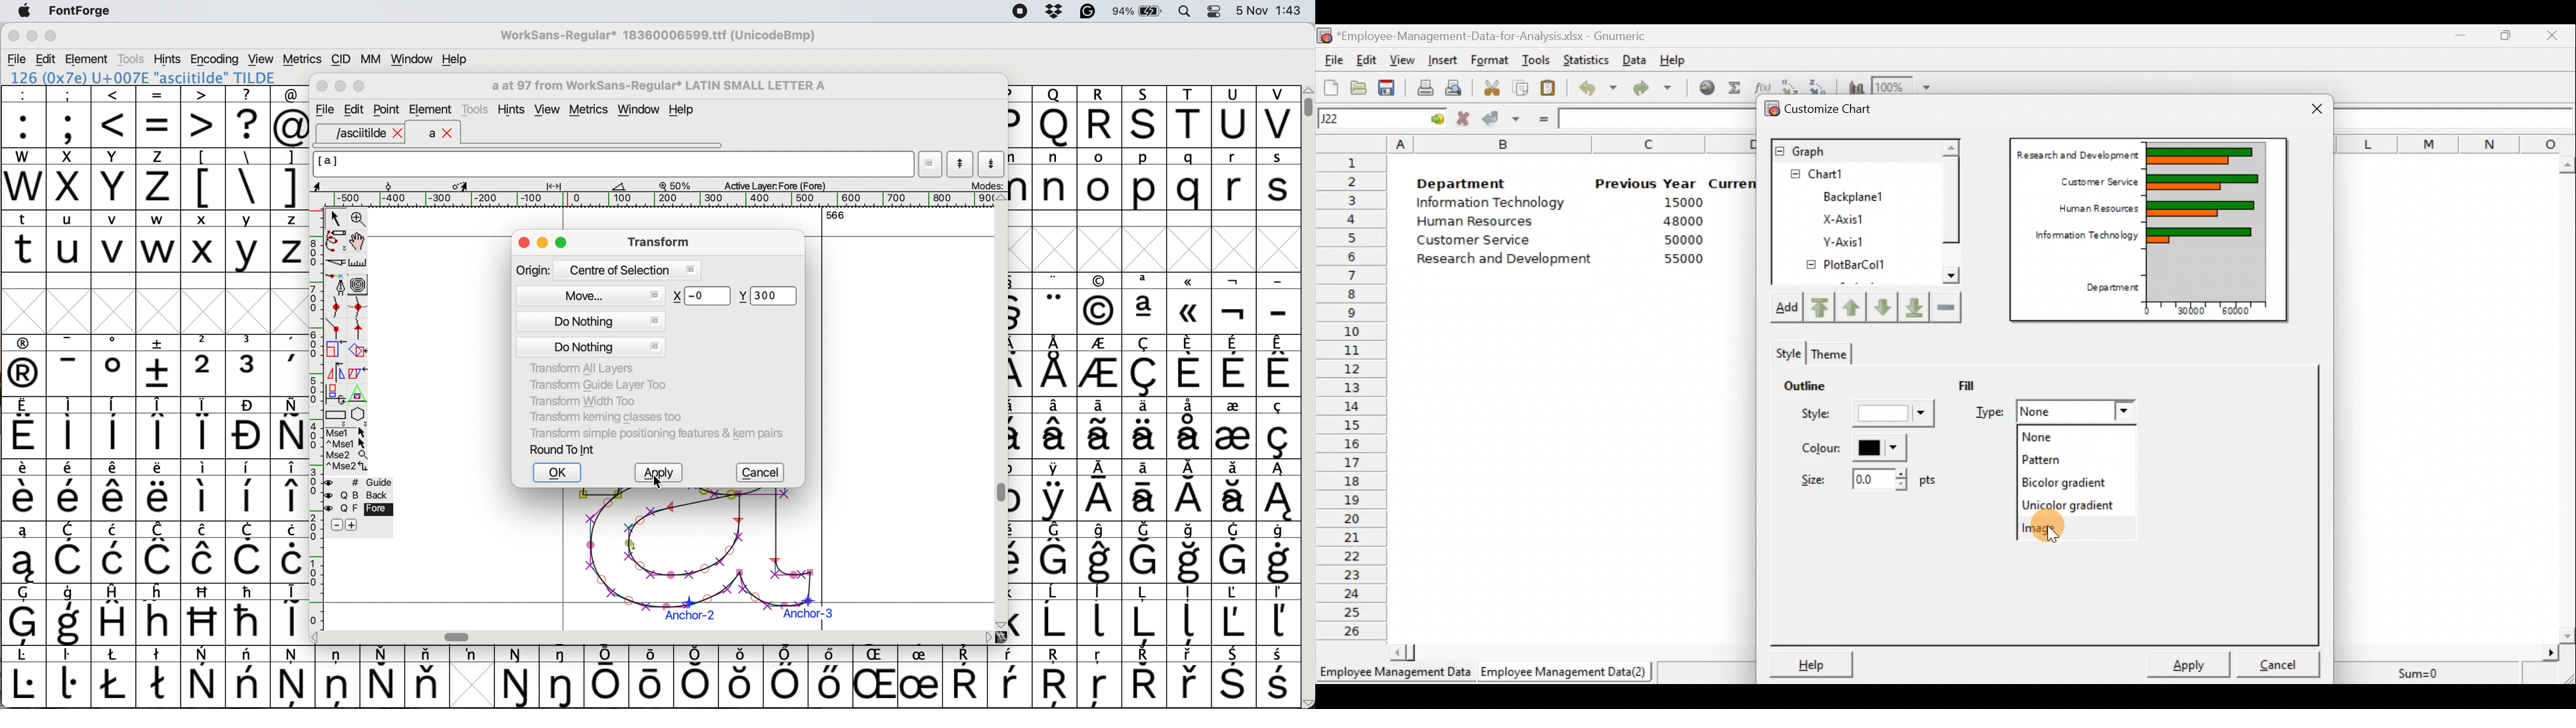  I want to click on Chart Preview, so click(2206, 220).